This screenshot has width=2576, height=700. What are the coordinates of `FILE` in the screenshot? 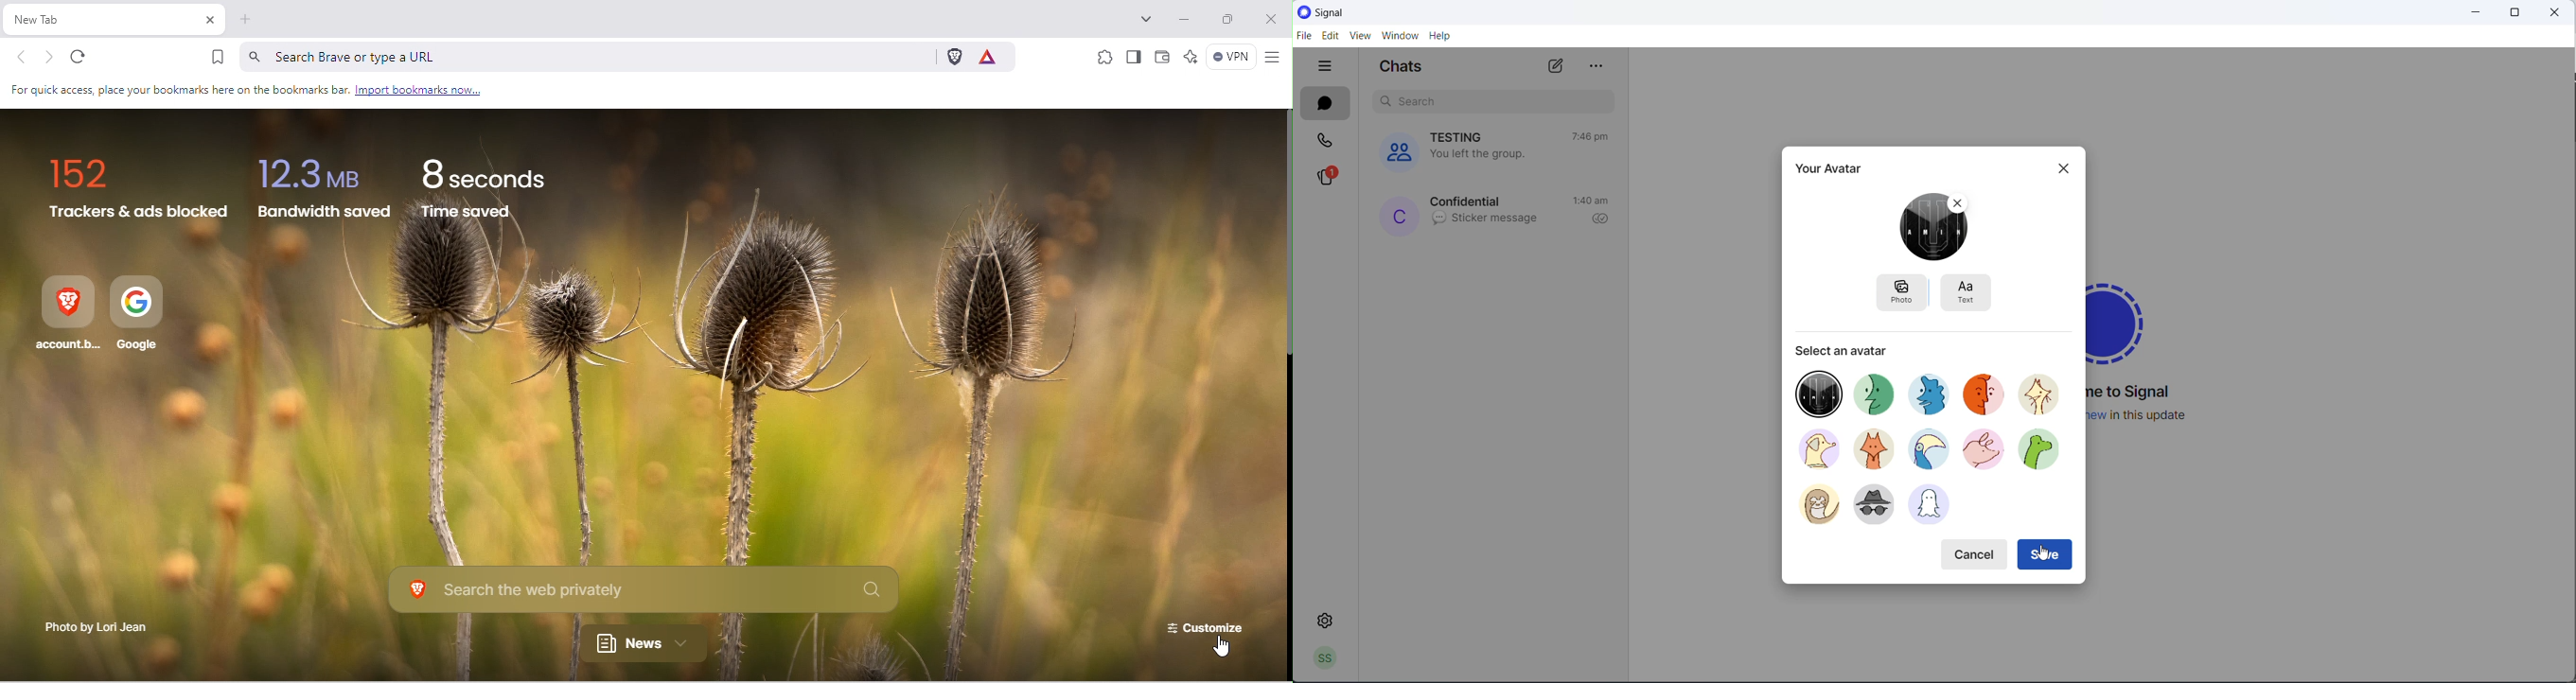 It's located at (1303, 35).